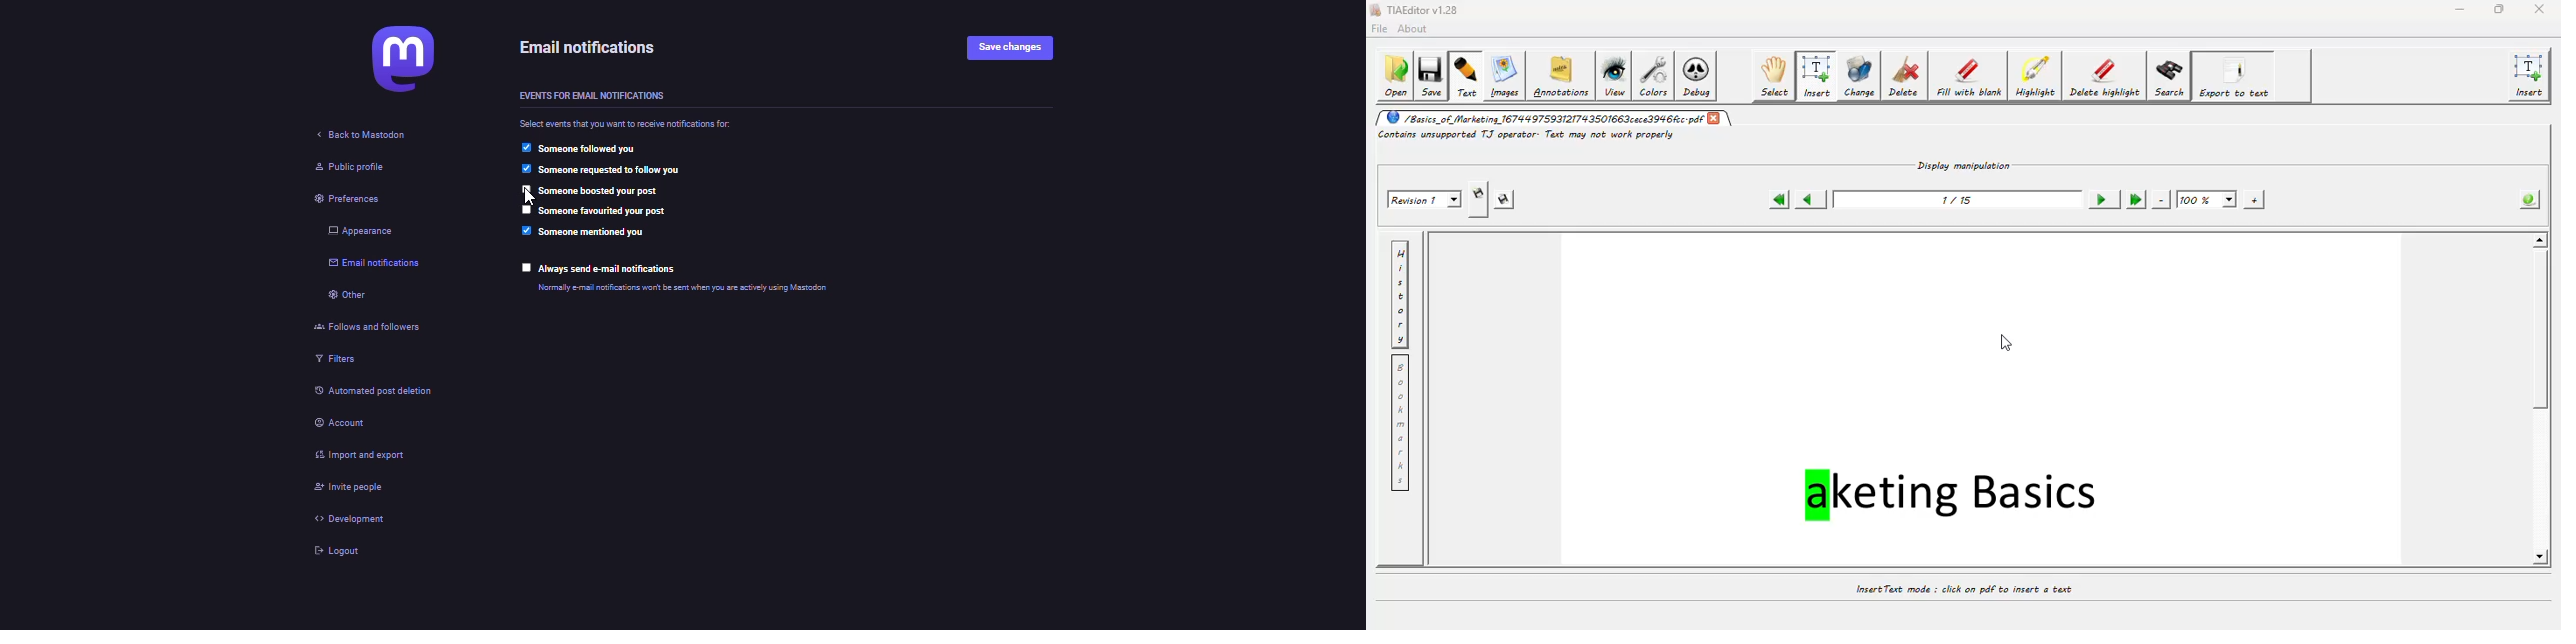 The height and width of the screenshot is (644, 2576). What do you see at coordinates (341, 518) in the screenshot?
I see `development` at bounding box center [341, 518].